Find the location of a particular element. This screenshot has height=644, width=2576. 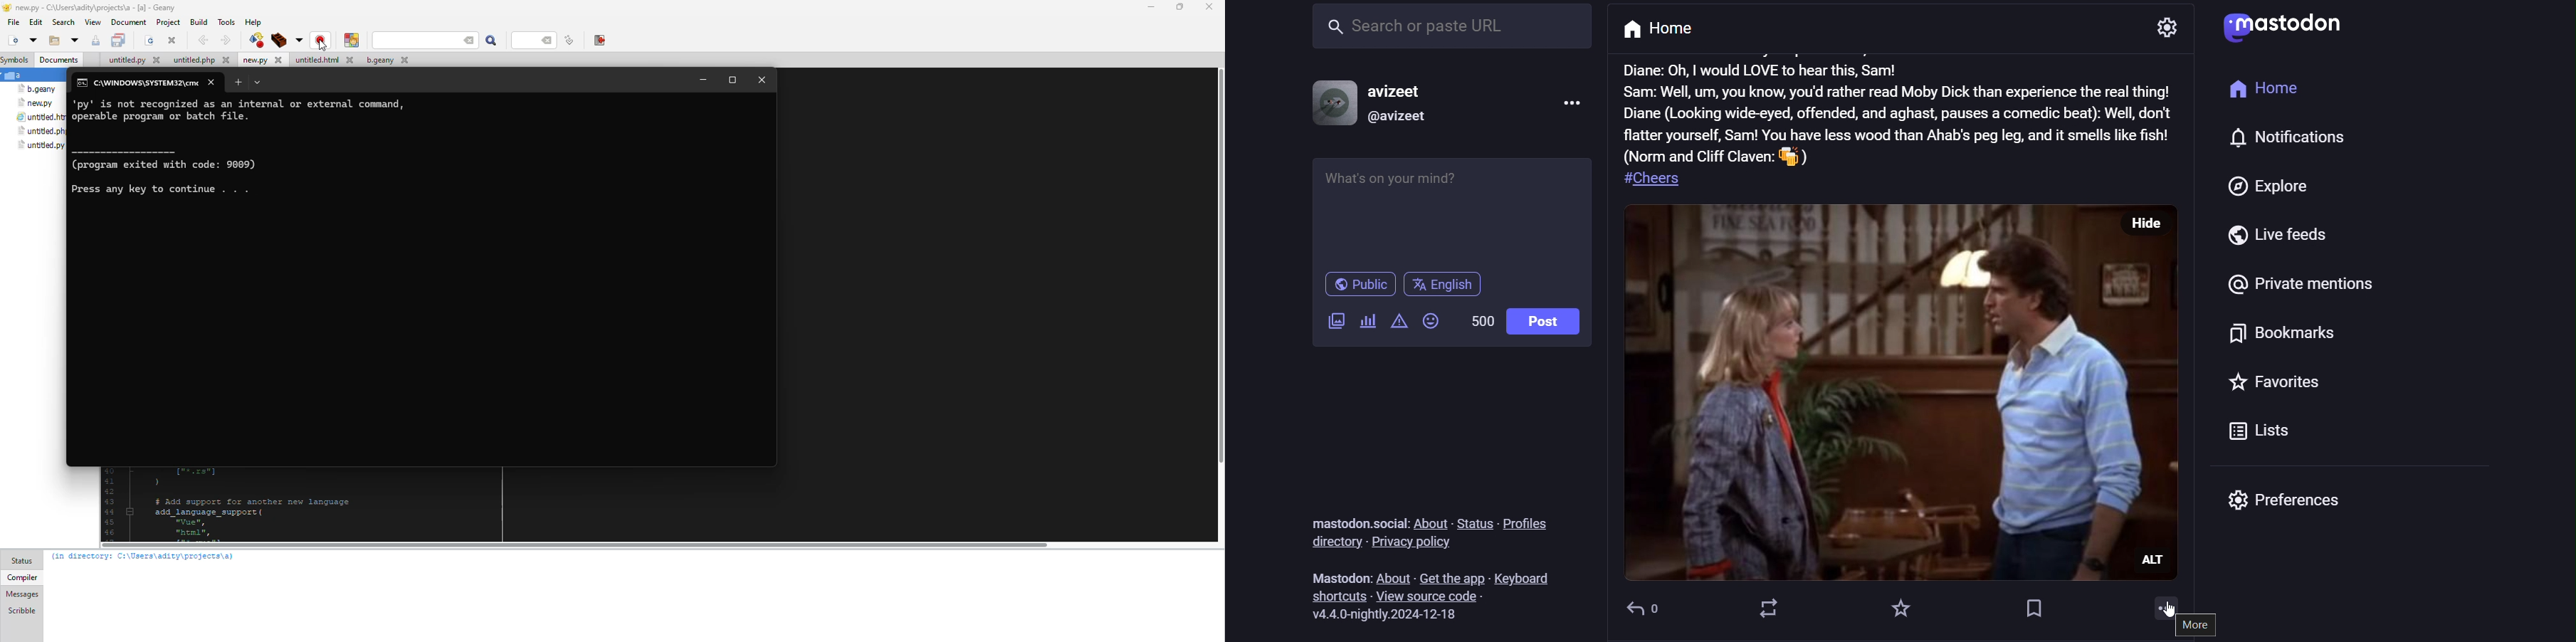

minimize is located at coordinates (1148, 7).